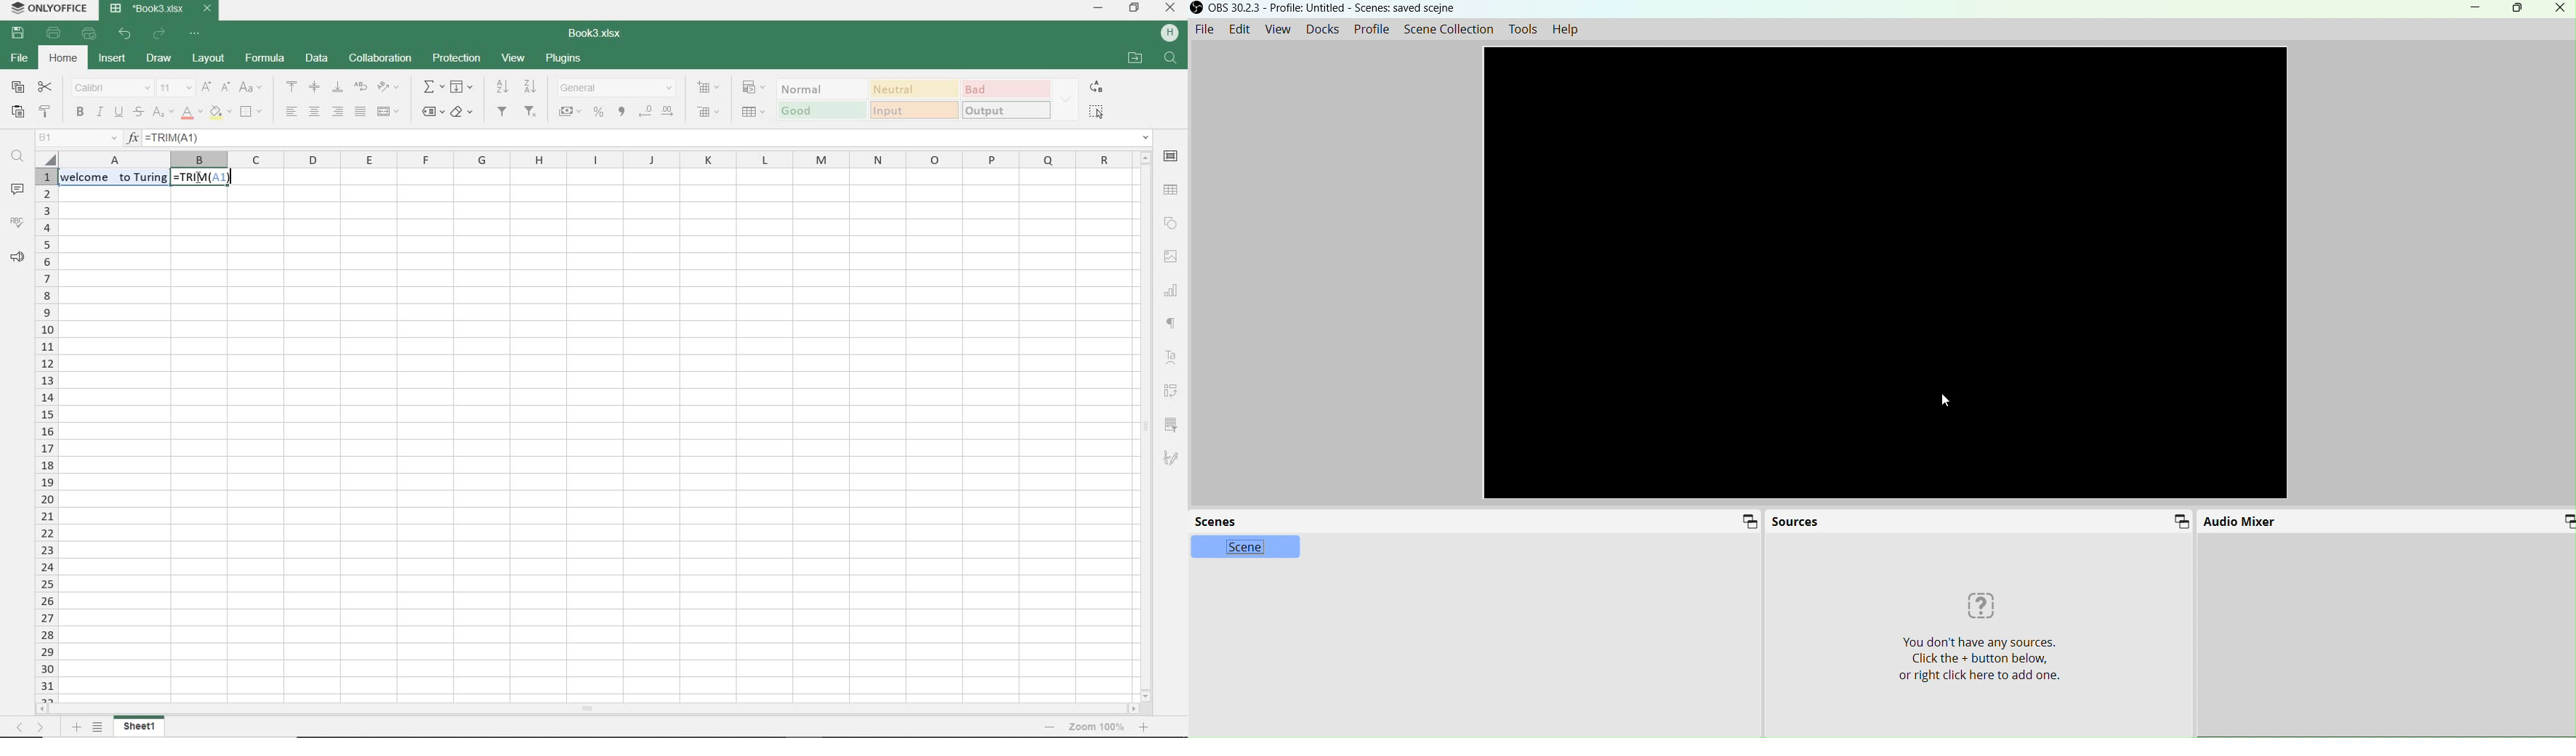 The image size is (2576, 756). What do you see at coordinates (18, 223) in the screenshot?
I see `spell checking` at bounding box center [18, 223].